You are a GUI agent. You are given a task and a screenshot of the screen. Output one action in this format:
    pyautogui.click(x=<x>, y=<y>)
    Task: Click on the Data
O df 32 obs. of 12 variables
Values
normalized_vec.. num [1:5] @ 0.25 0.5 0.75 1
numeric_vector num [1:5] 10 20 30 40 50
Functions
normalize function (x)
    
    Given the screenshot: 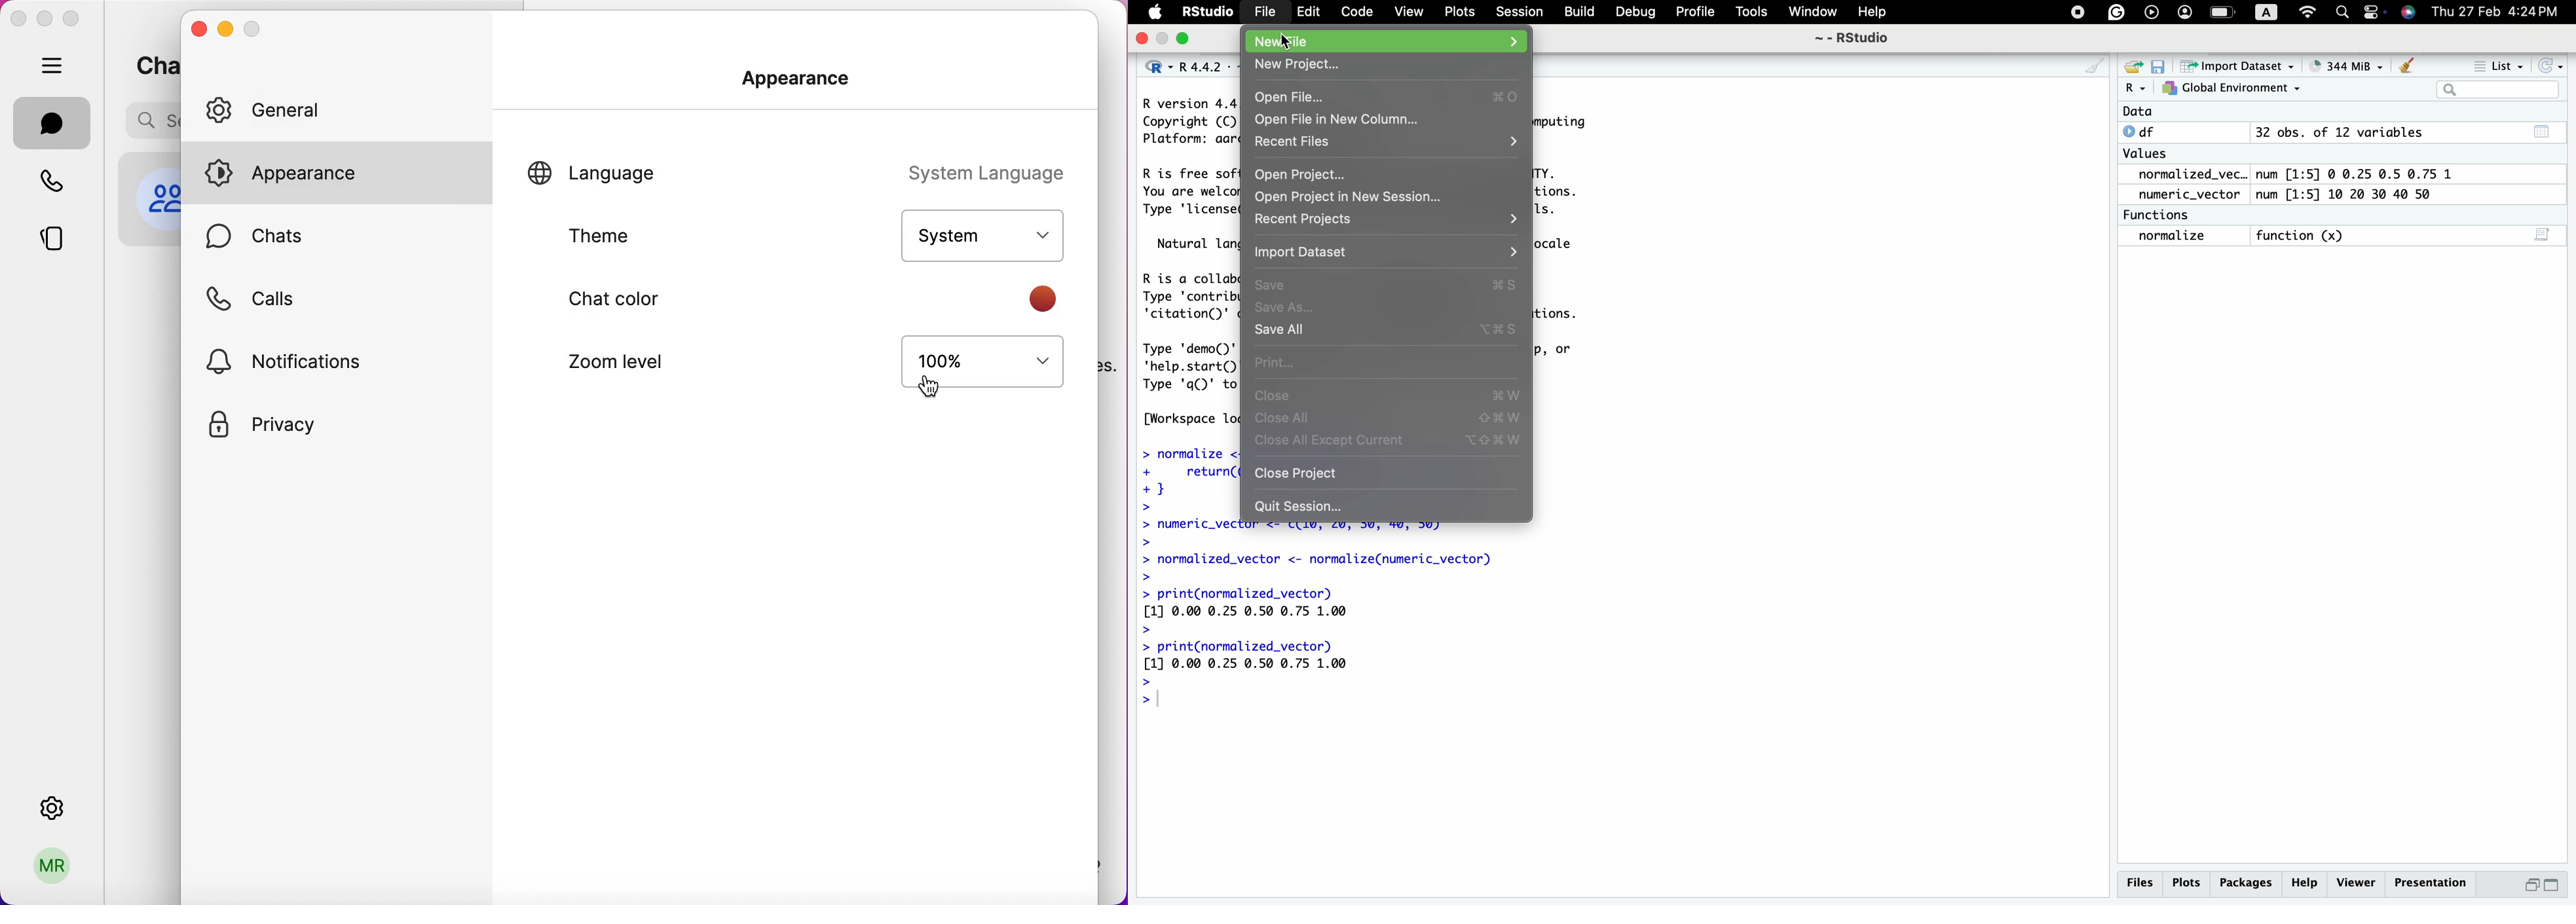 What is the action you would take?
    pyautogui.click(x=2295, y=184)
    